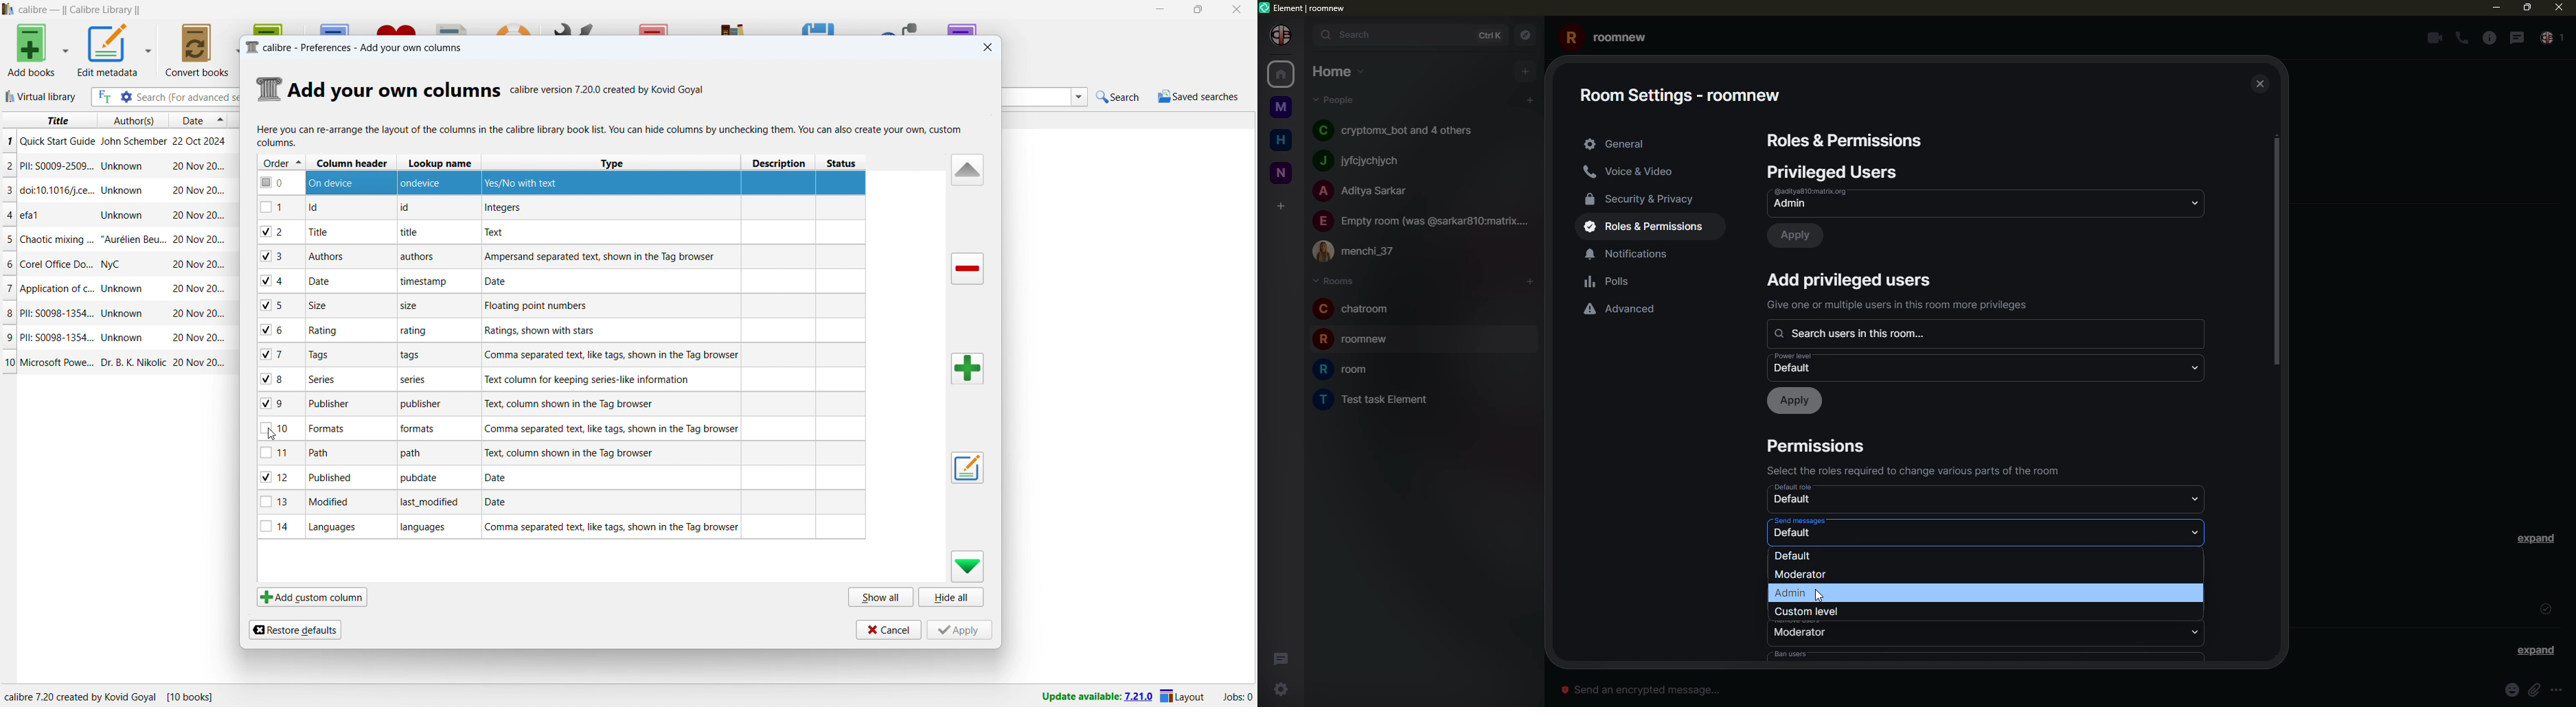 The width and height of the screenshot is (2576, 728). Describe the element at coordinates (2535, 650) in the screenshot. I see `expand` at that location.